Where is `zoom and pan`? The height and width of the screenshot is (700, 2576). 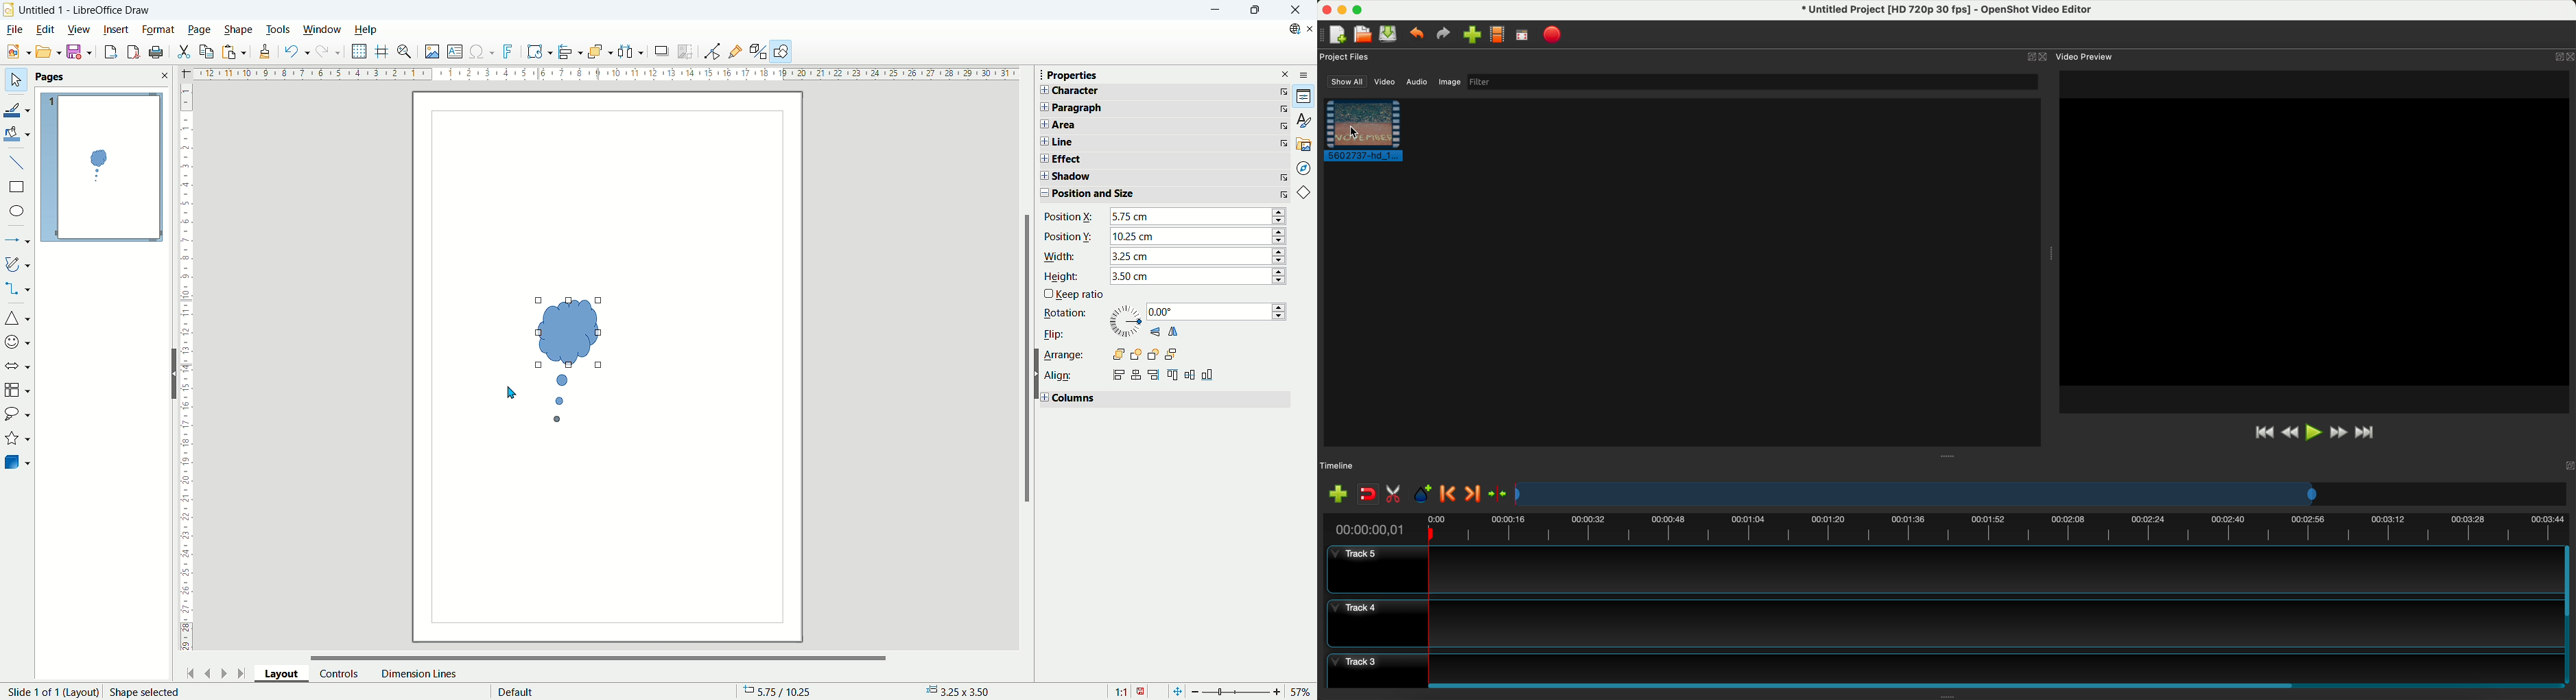
zoom and pan is located at coordinates (405, 53).